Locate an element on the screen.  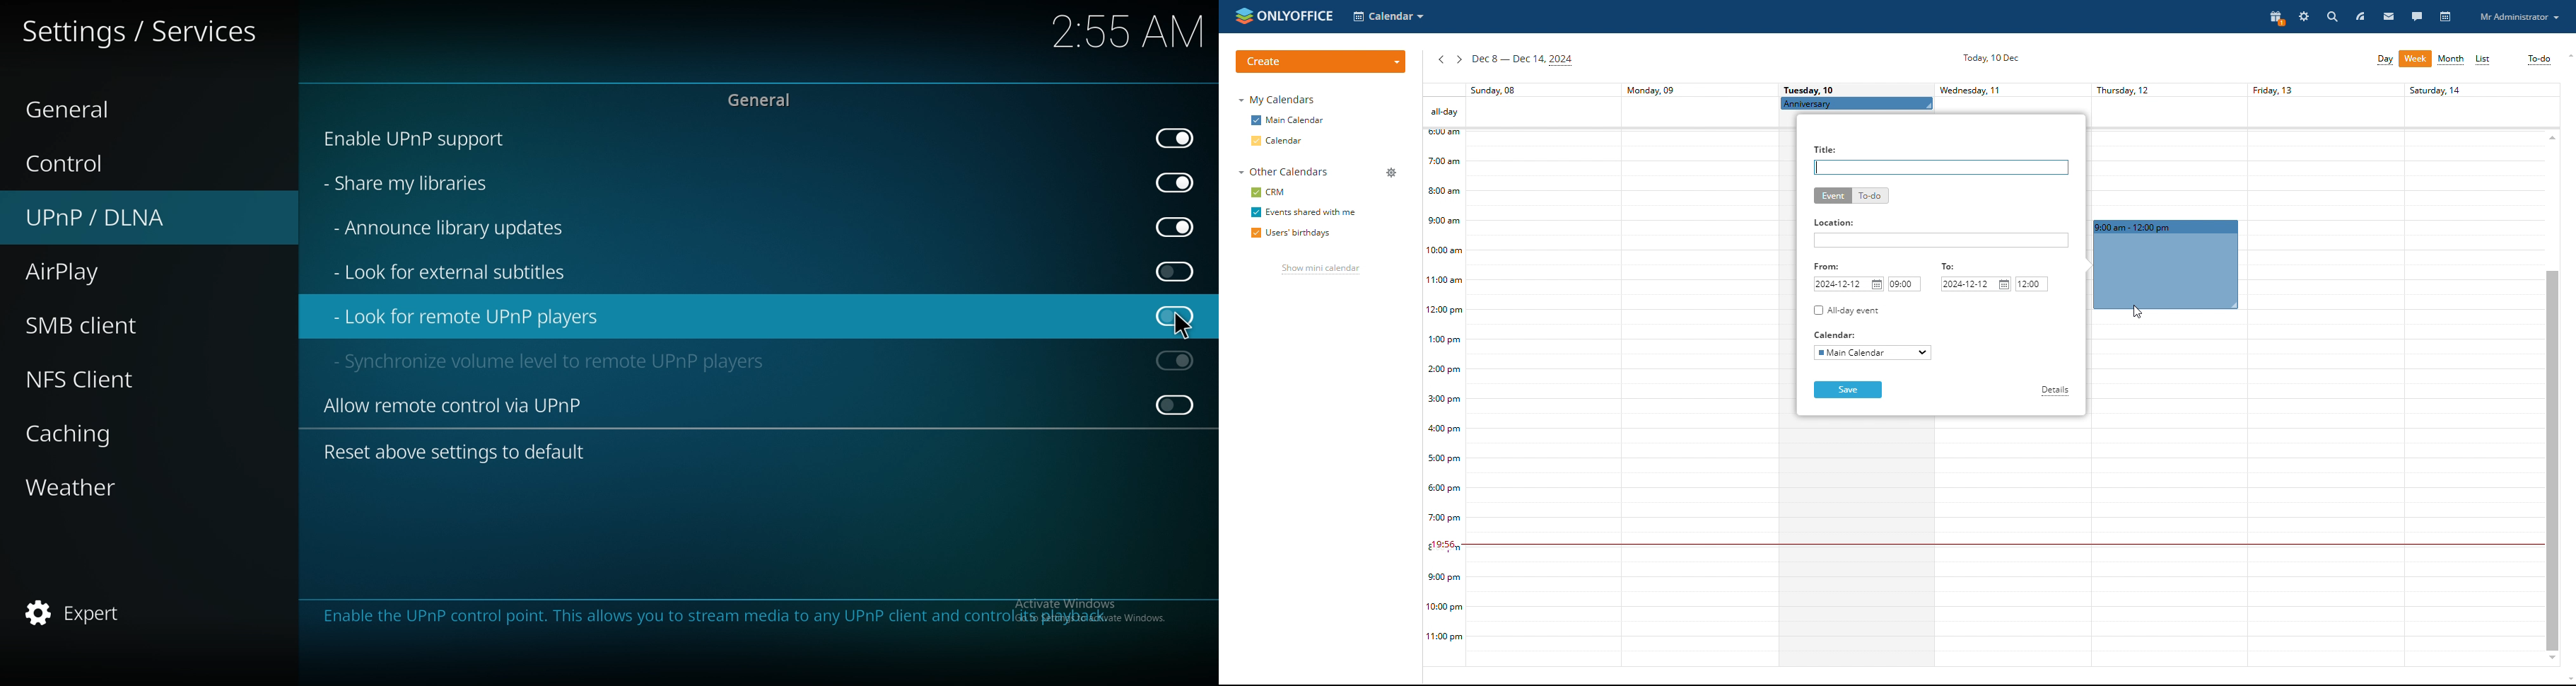
general is located at coordinates (766, 102).